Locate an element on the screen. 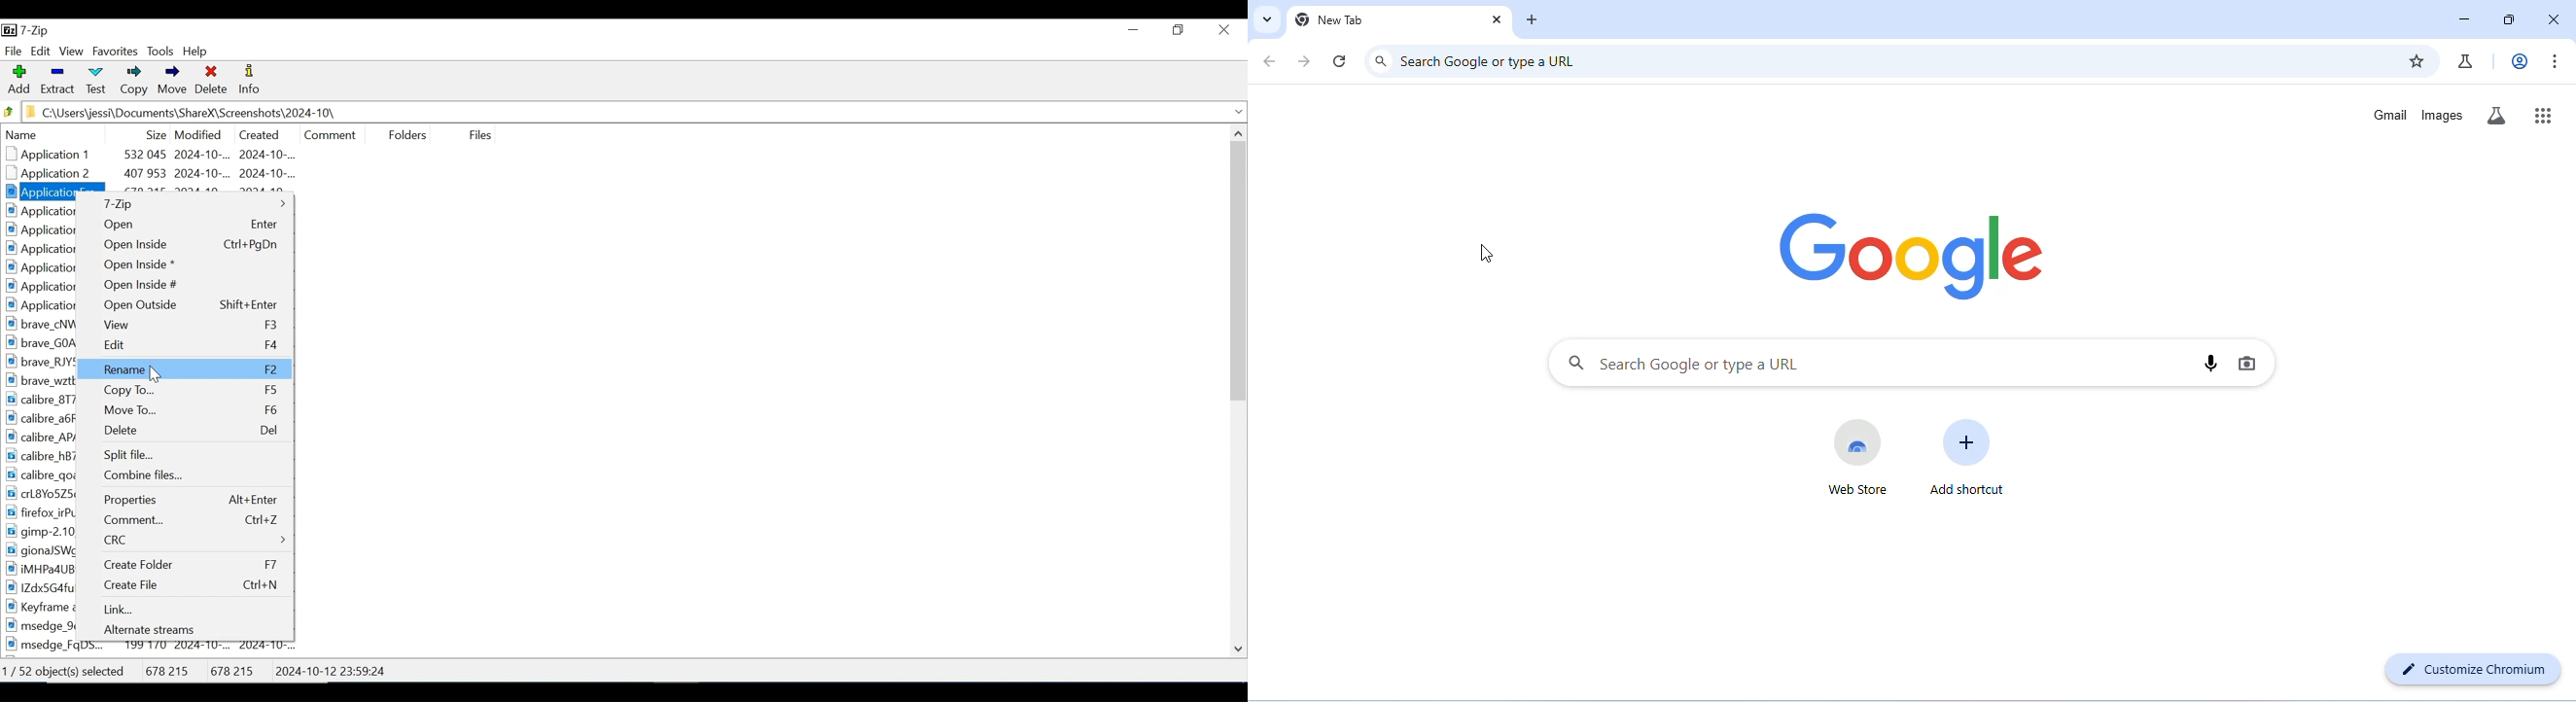  Application 1 532 045 2024-10-.. 2024-10-... is located at coordinates (167, 155).